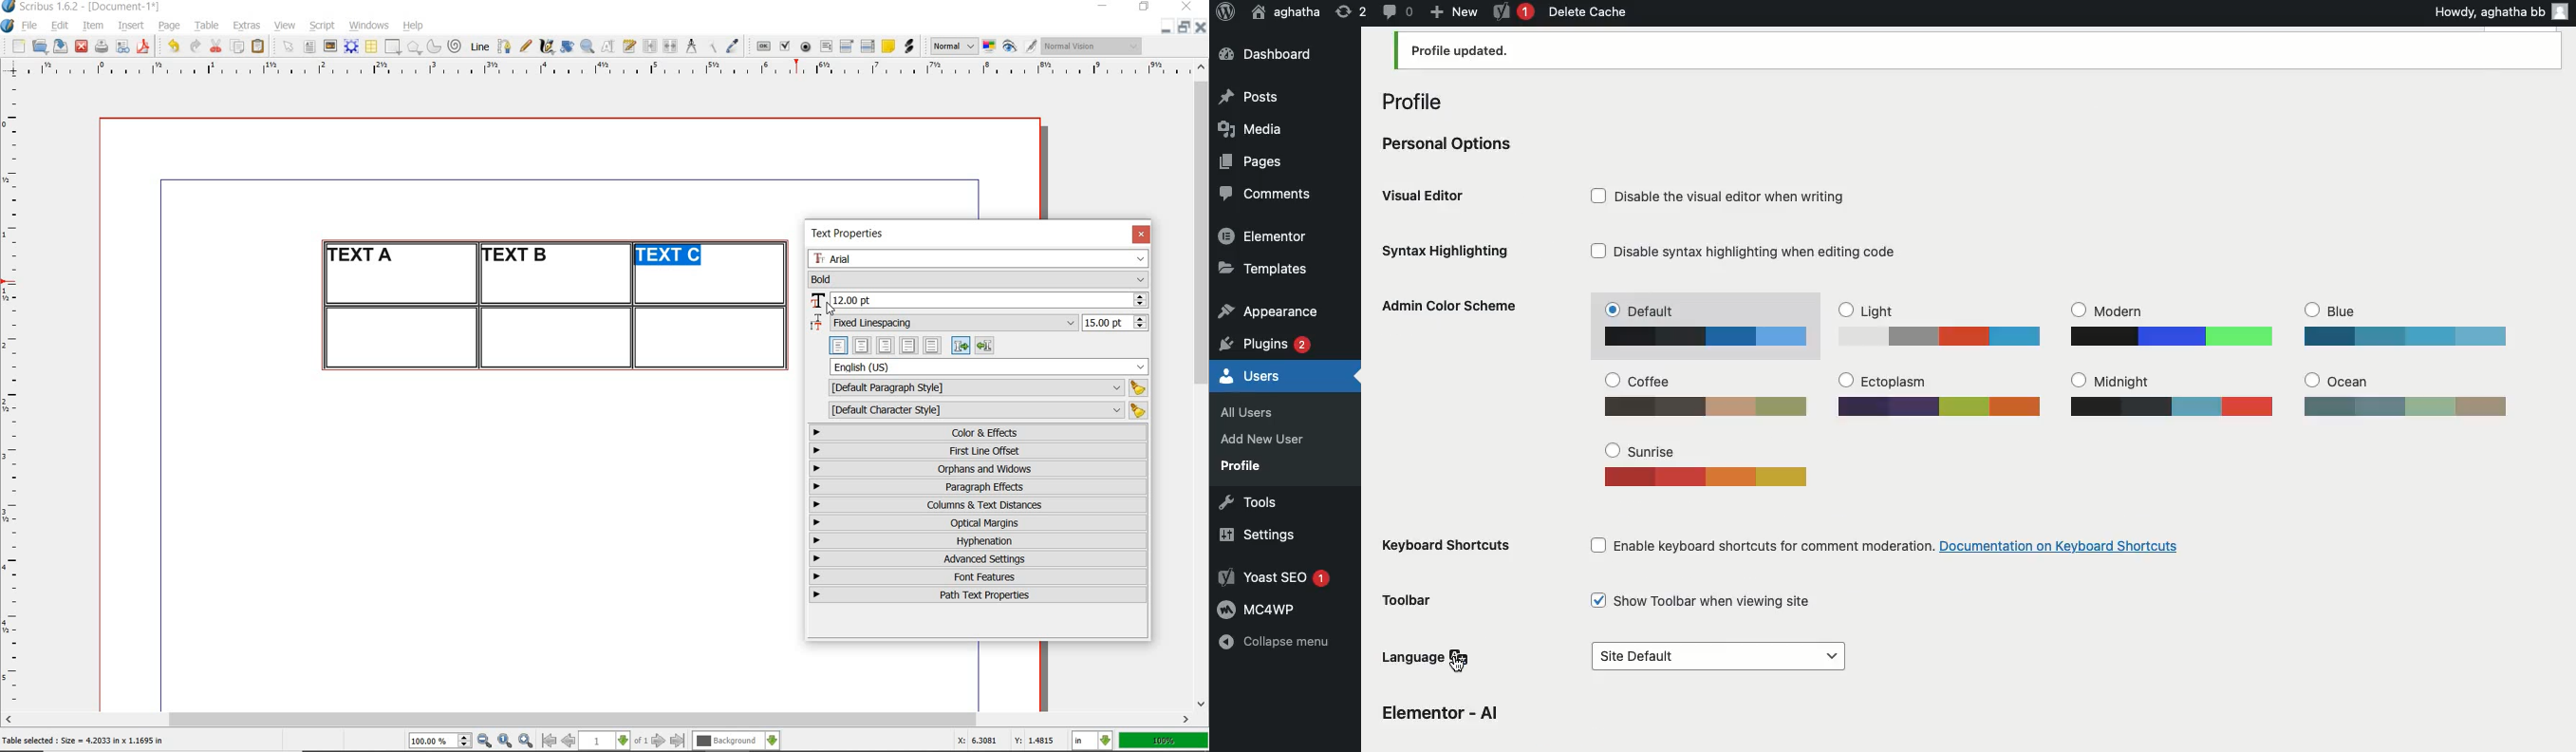 Image resolution: width=2576 pixels, height=756 pixels. What do you see at coordinates (953, 47) in the screenshot?
I see `select image preview mode` at bounding box center [953, 47].